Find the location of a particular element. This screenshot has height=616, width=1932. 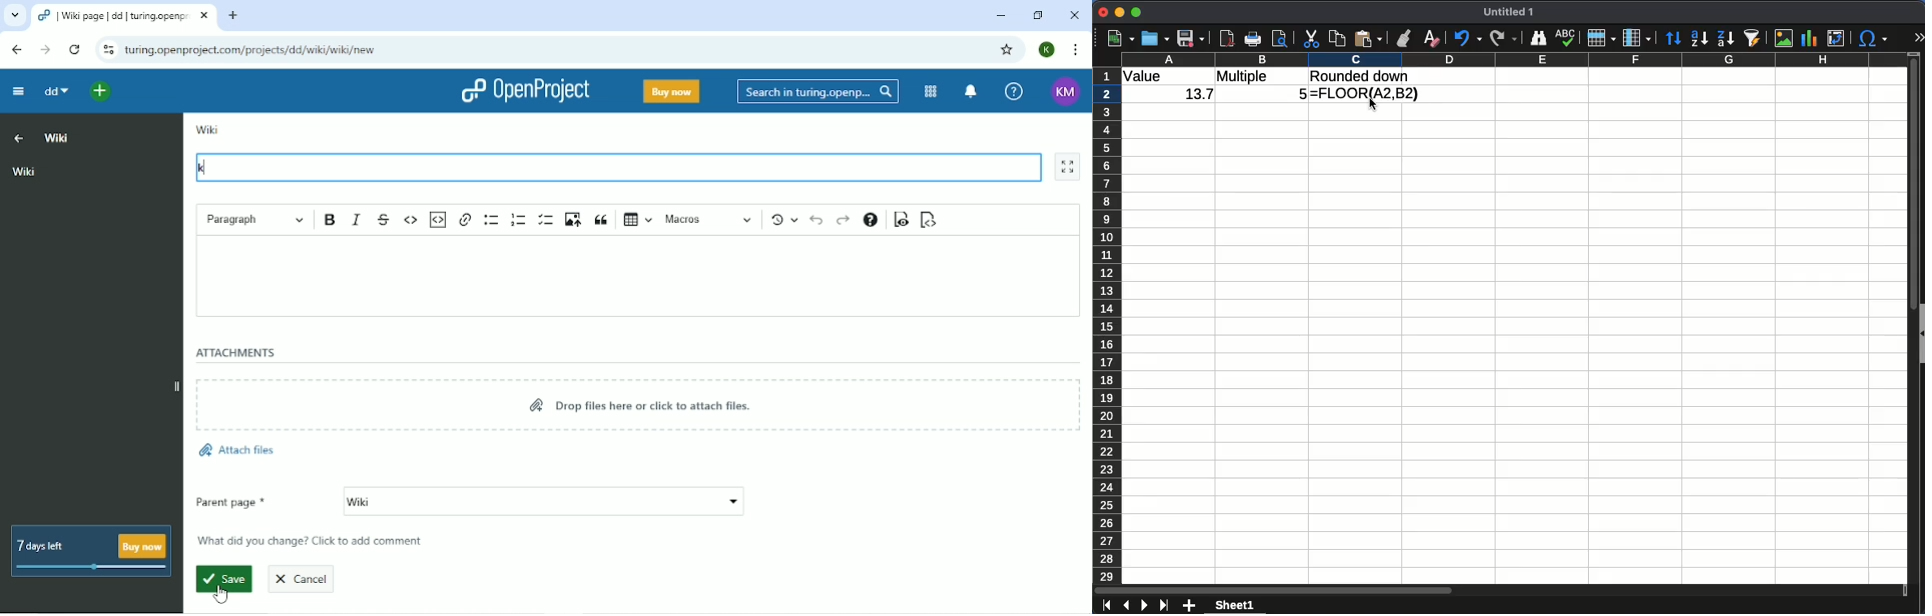

chart is located at coordinates (1809, 38).